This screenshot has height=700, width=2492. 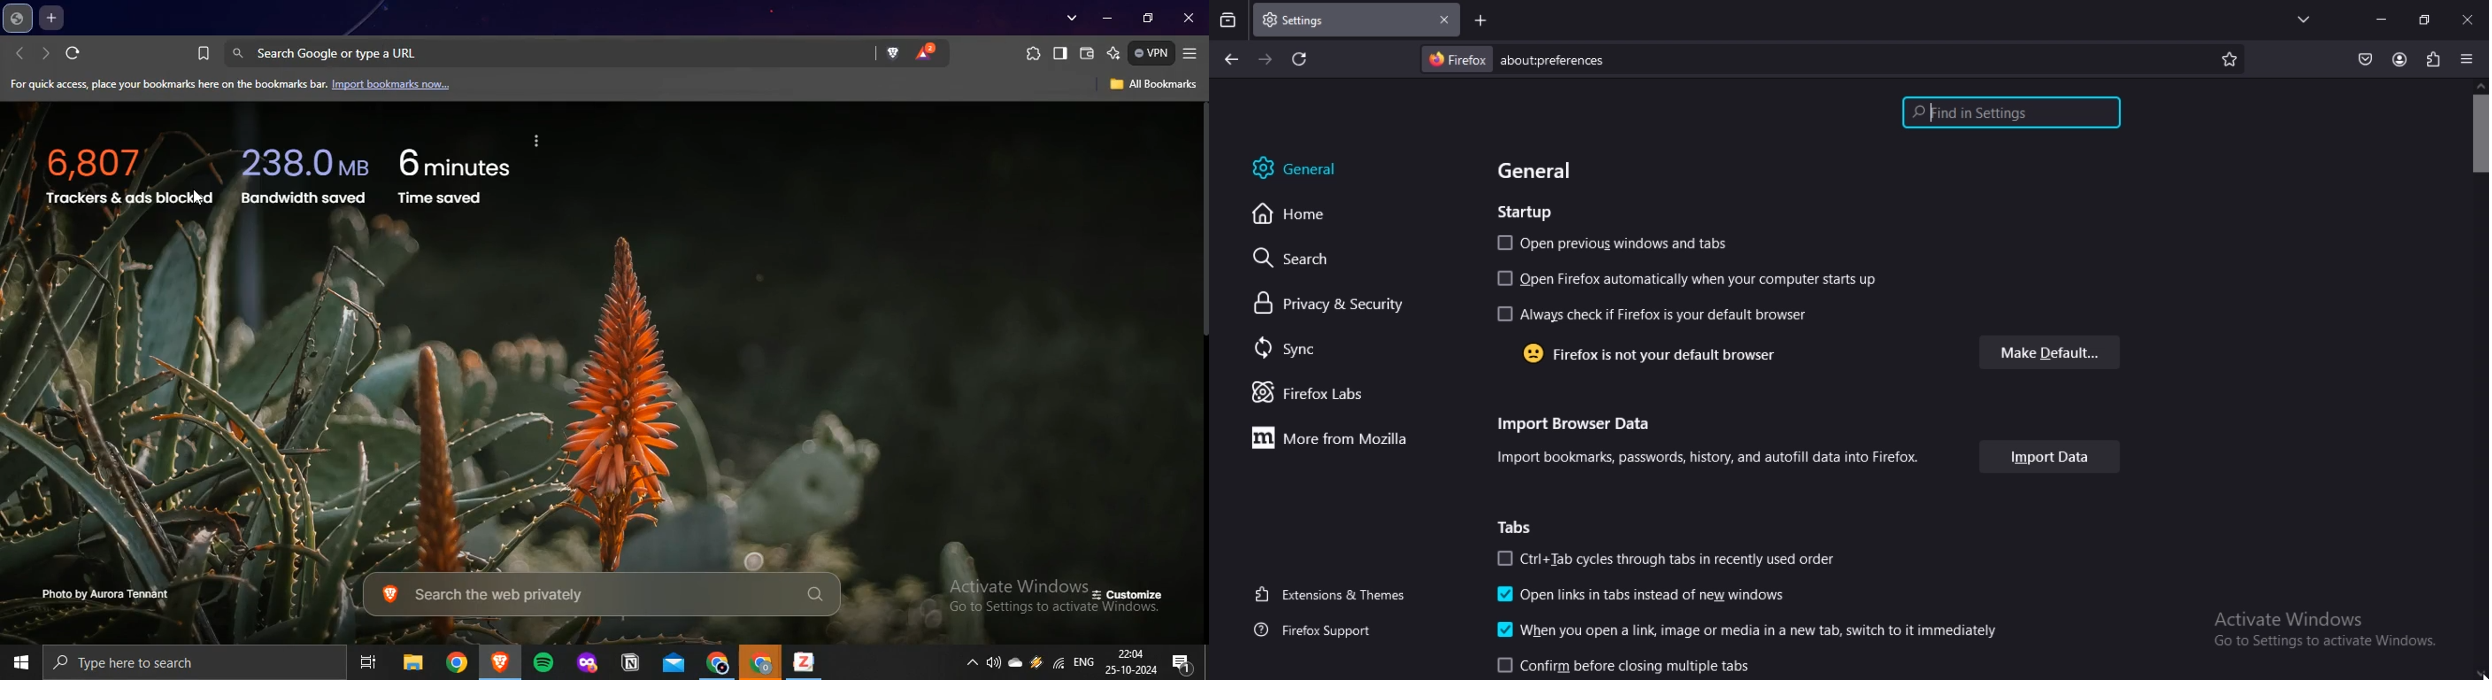 I want to click on  Firefox, so click(x=1459, y=59).